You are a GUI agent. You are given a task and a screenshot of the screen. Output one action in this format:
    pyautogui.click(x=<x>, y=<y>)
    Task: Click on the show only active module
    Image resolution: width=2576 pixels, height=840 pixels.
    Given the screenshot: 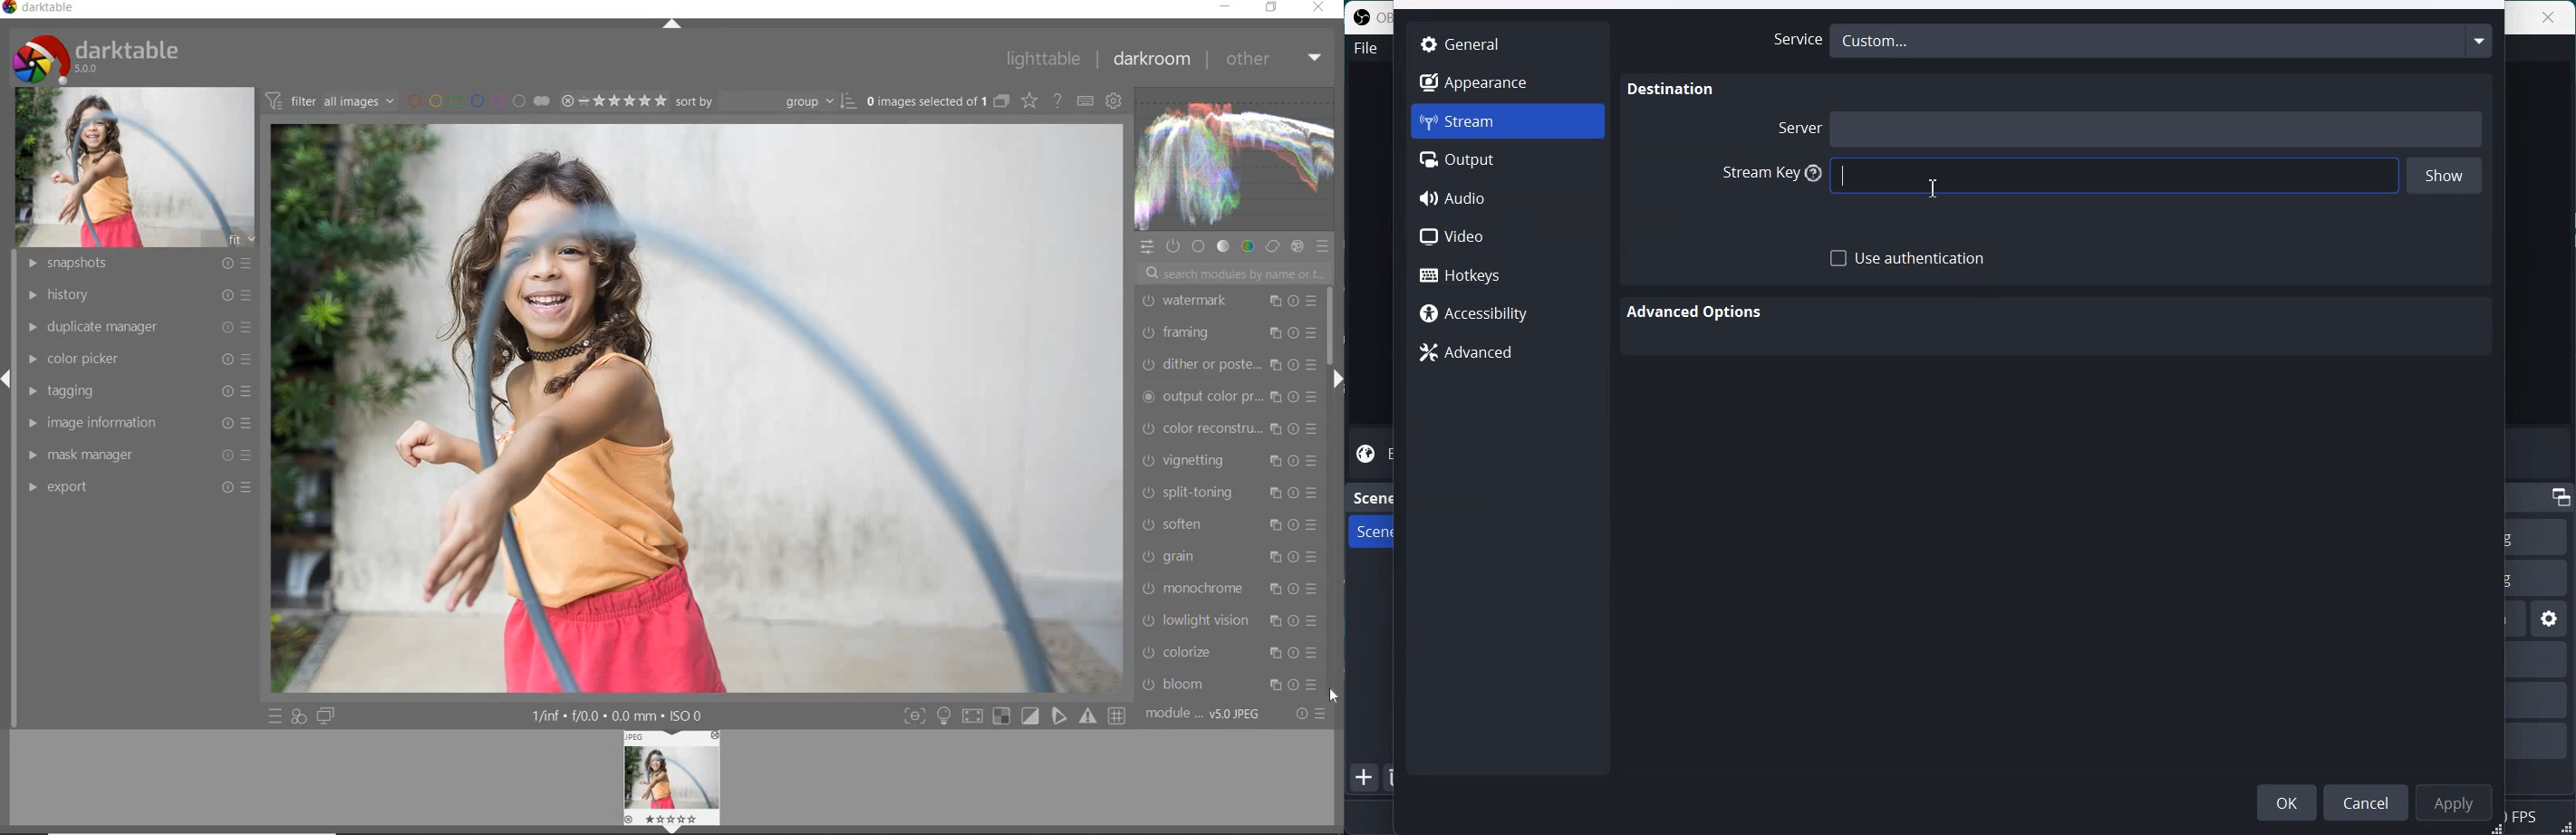 What is the action you would take?
    pyautogui.click(x=1175, y=247)
    